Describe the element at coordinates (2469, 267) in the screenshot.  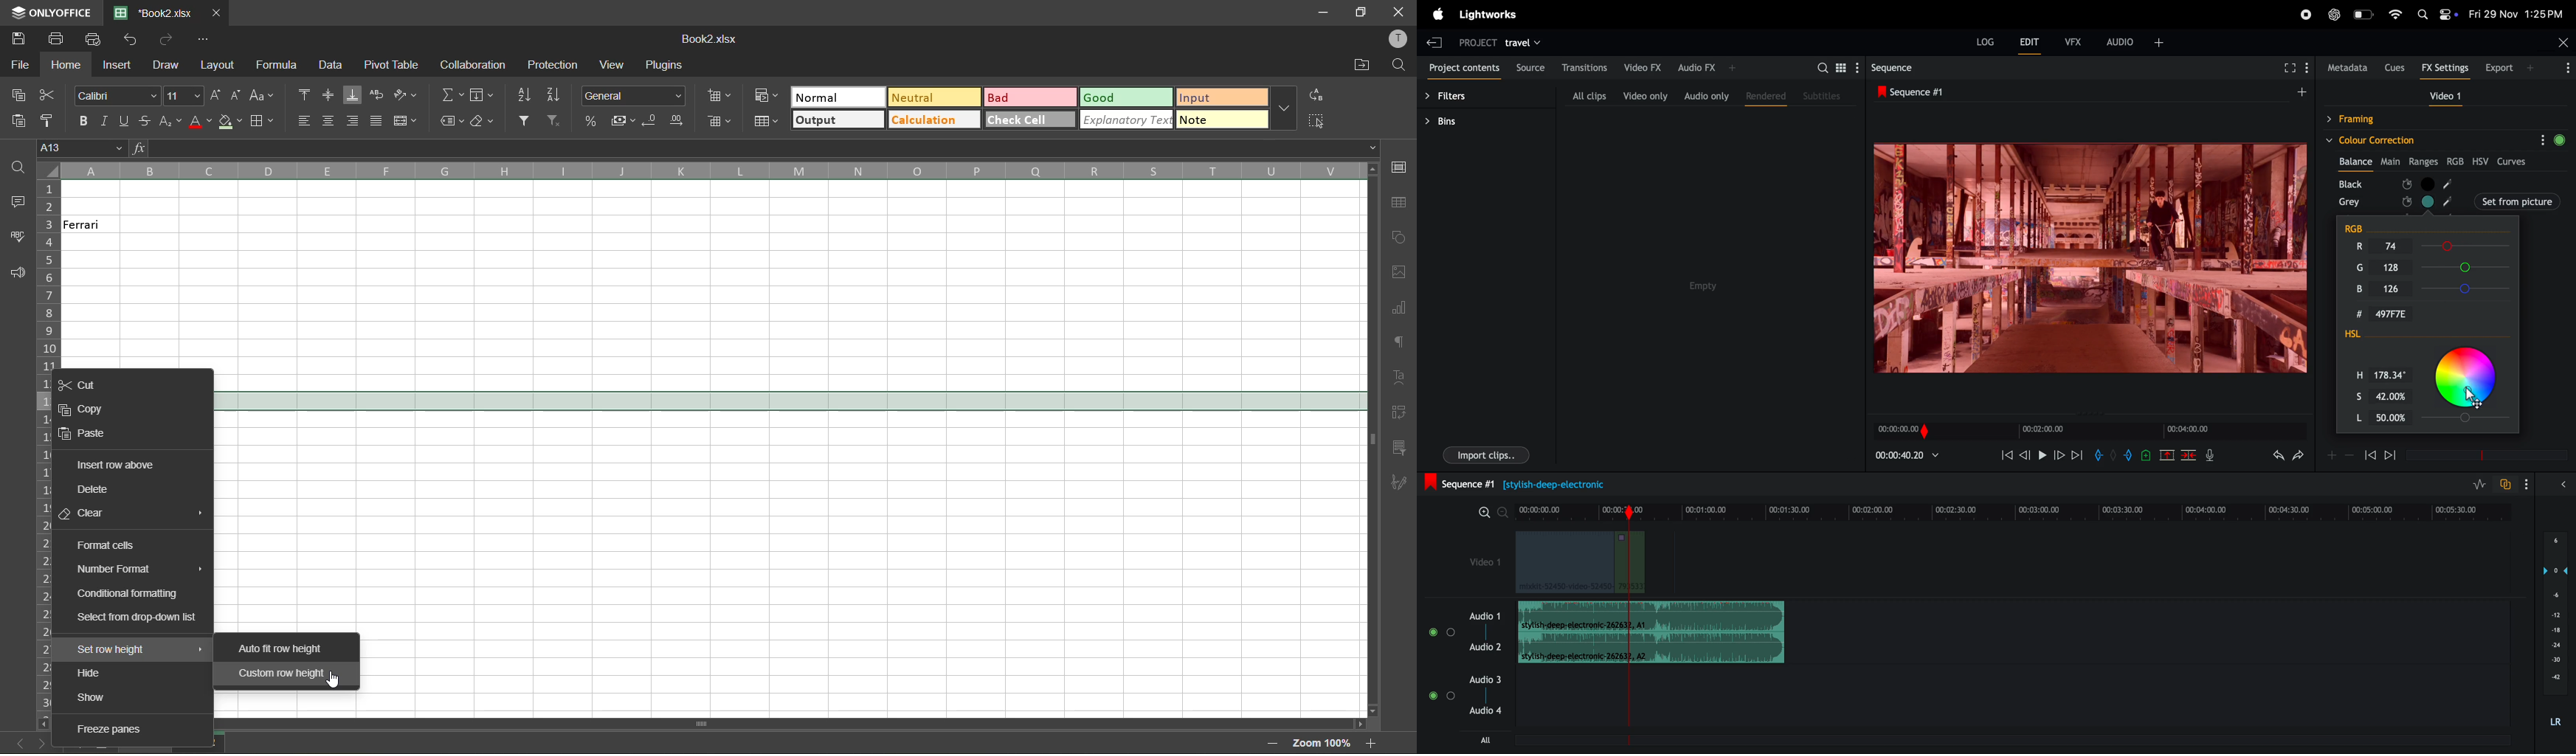
I see `G Slider` at that location.